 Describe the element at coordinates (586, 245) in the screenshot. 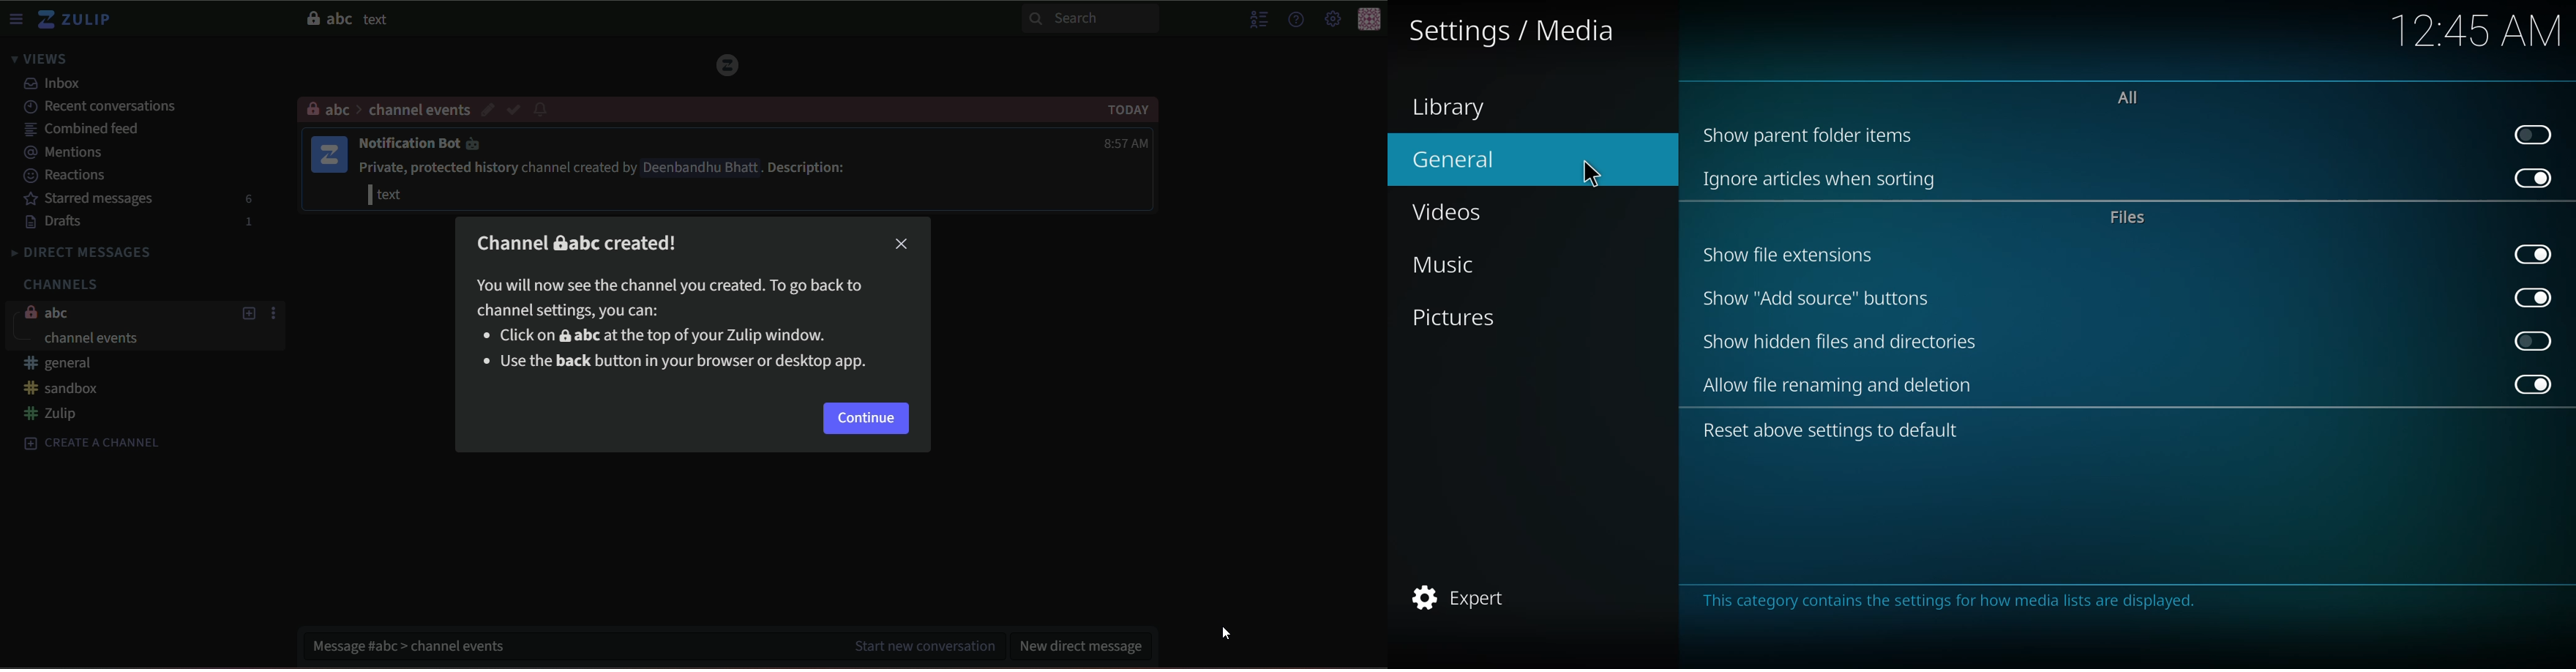

I see `Channel &abc created!` at that location.